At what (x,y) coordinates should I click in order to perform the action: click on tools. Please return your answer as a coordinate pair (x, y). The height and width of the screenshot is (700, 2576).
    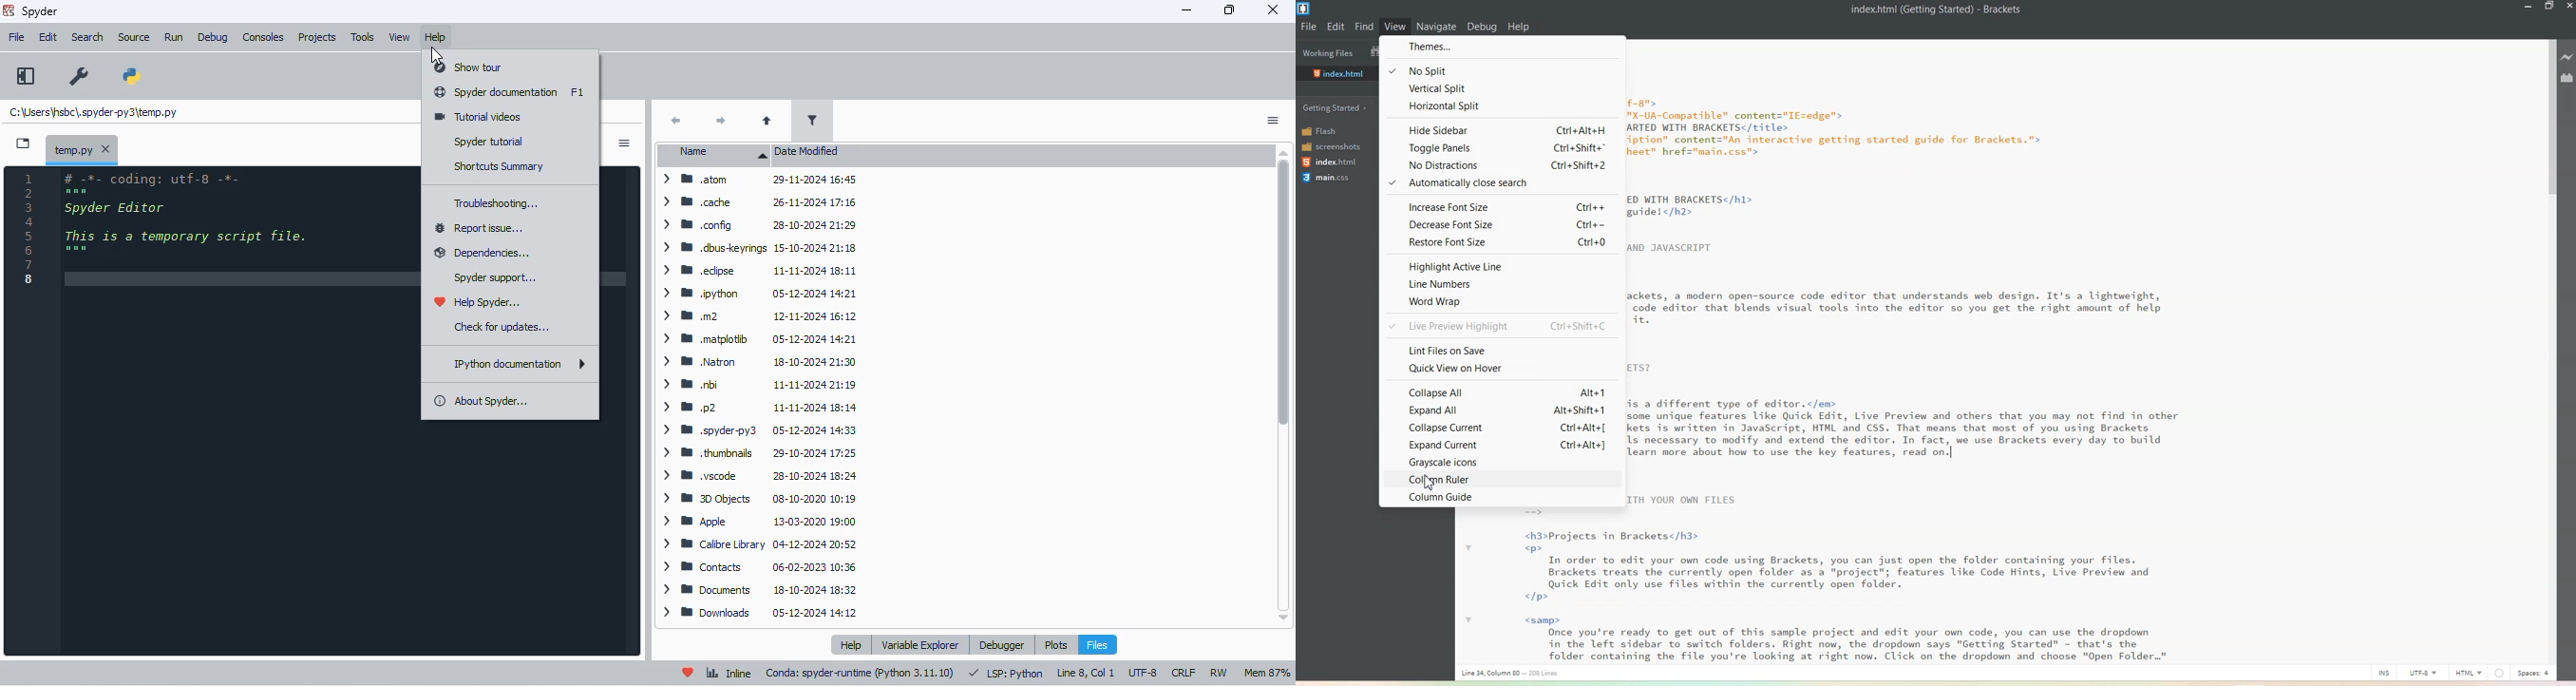
    Looking at the image, I should click on (364, 37).